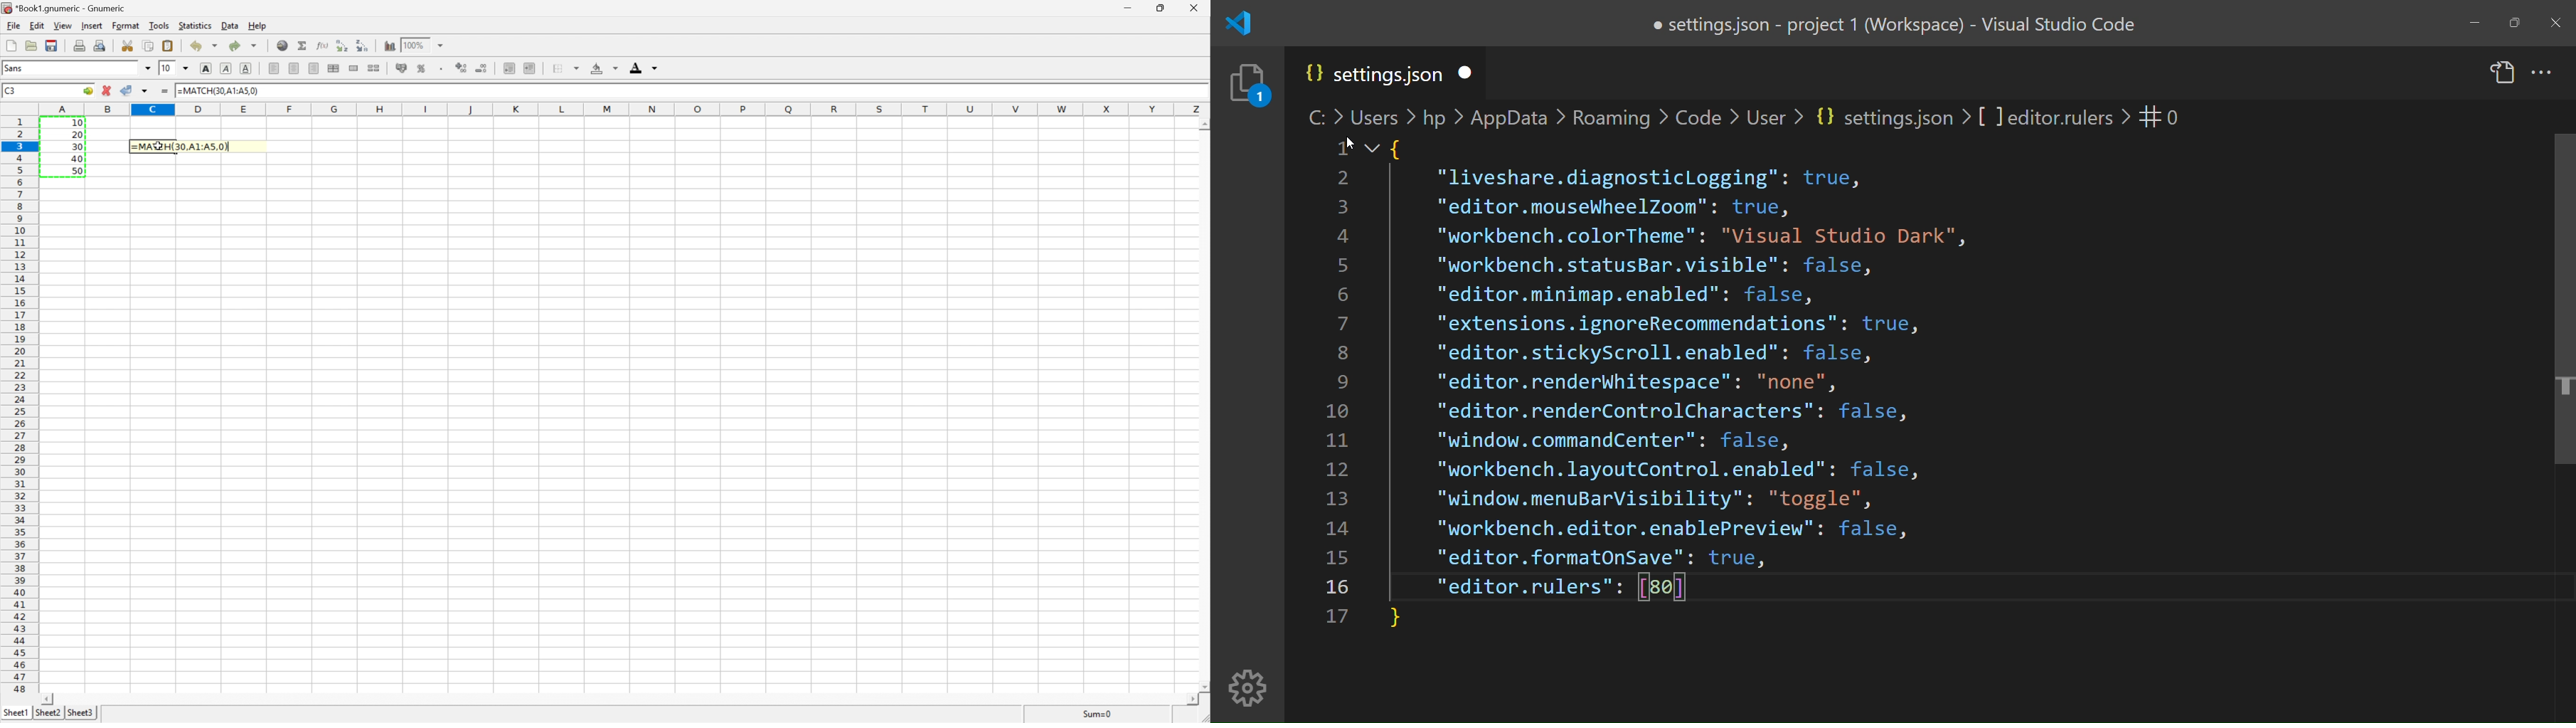 The image size is (2576, 728). Describe the element at coordinates (92, 25) in the screenshot. I see `Insert` at that location.